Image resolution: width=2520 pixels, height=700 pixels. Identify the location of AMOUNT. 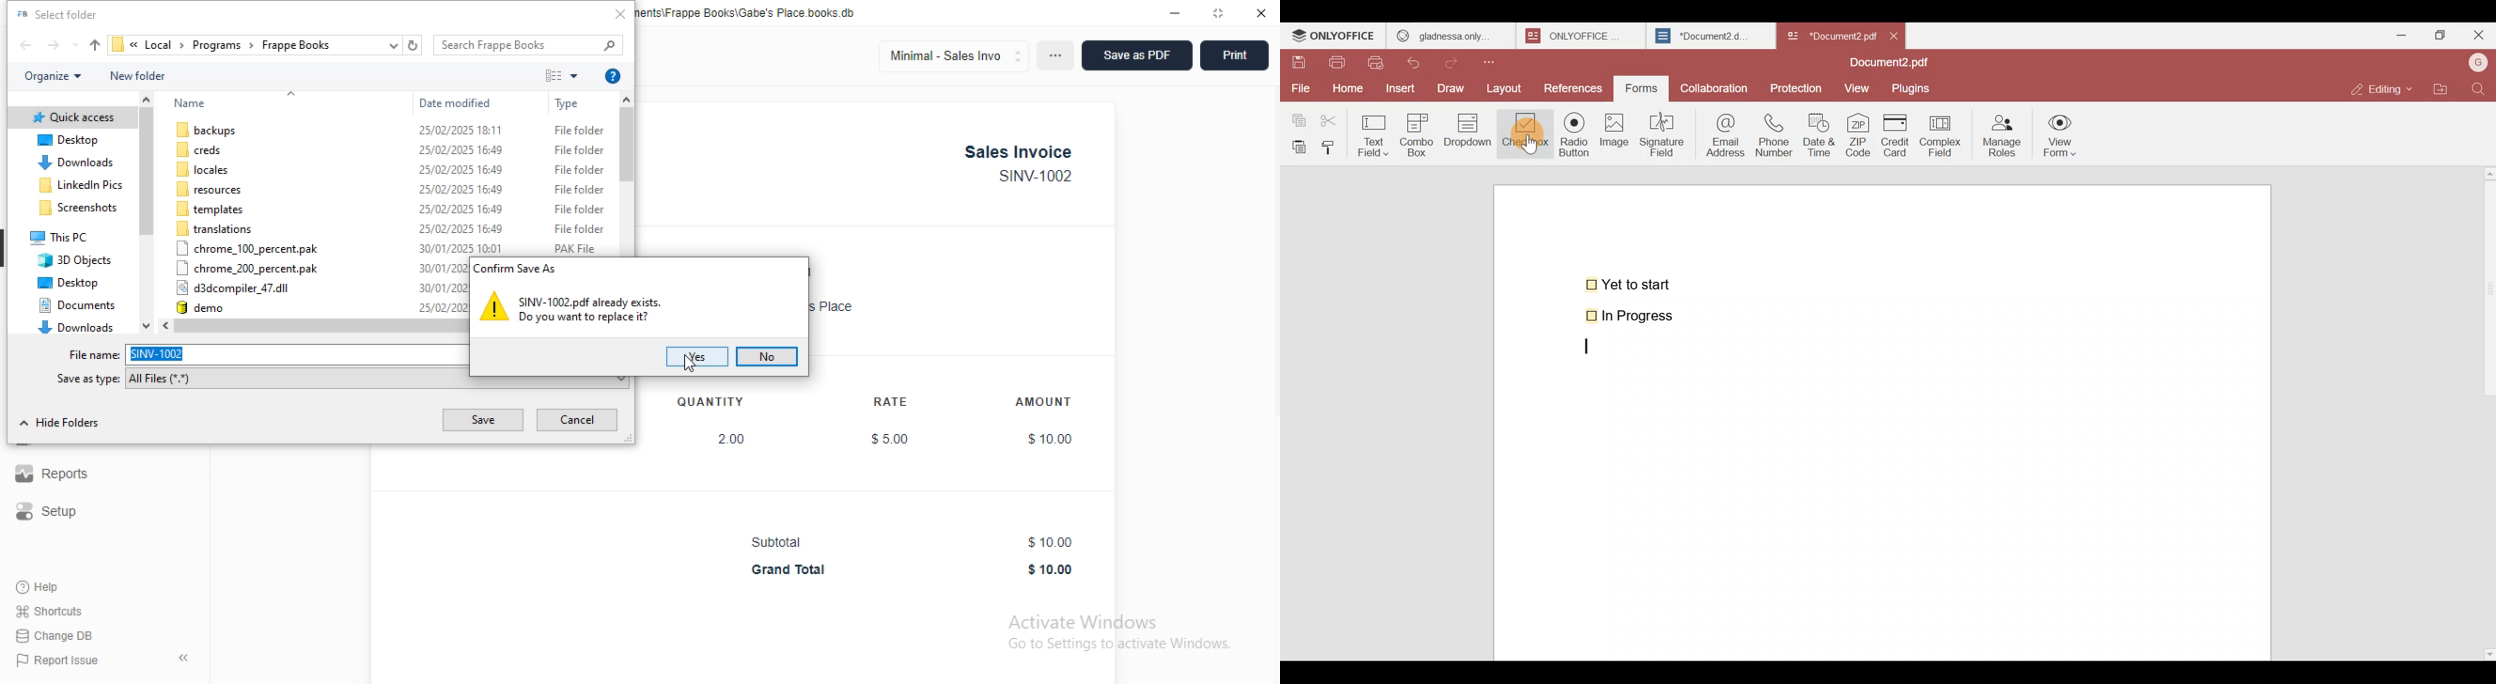
(1043, 401).